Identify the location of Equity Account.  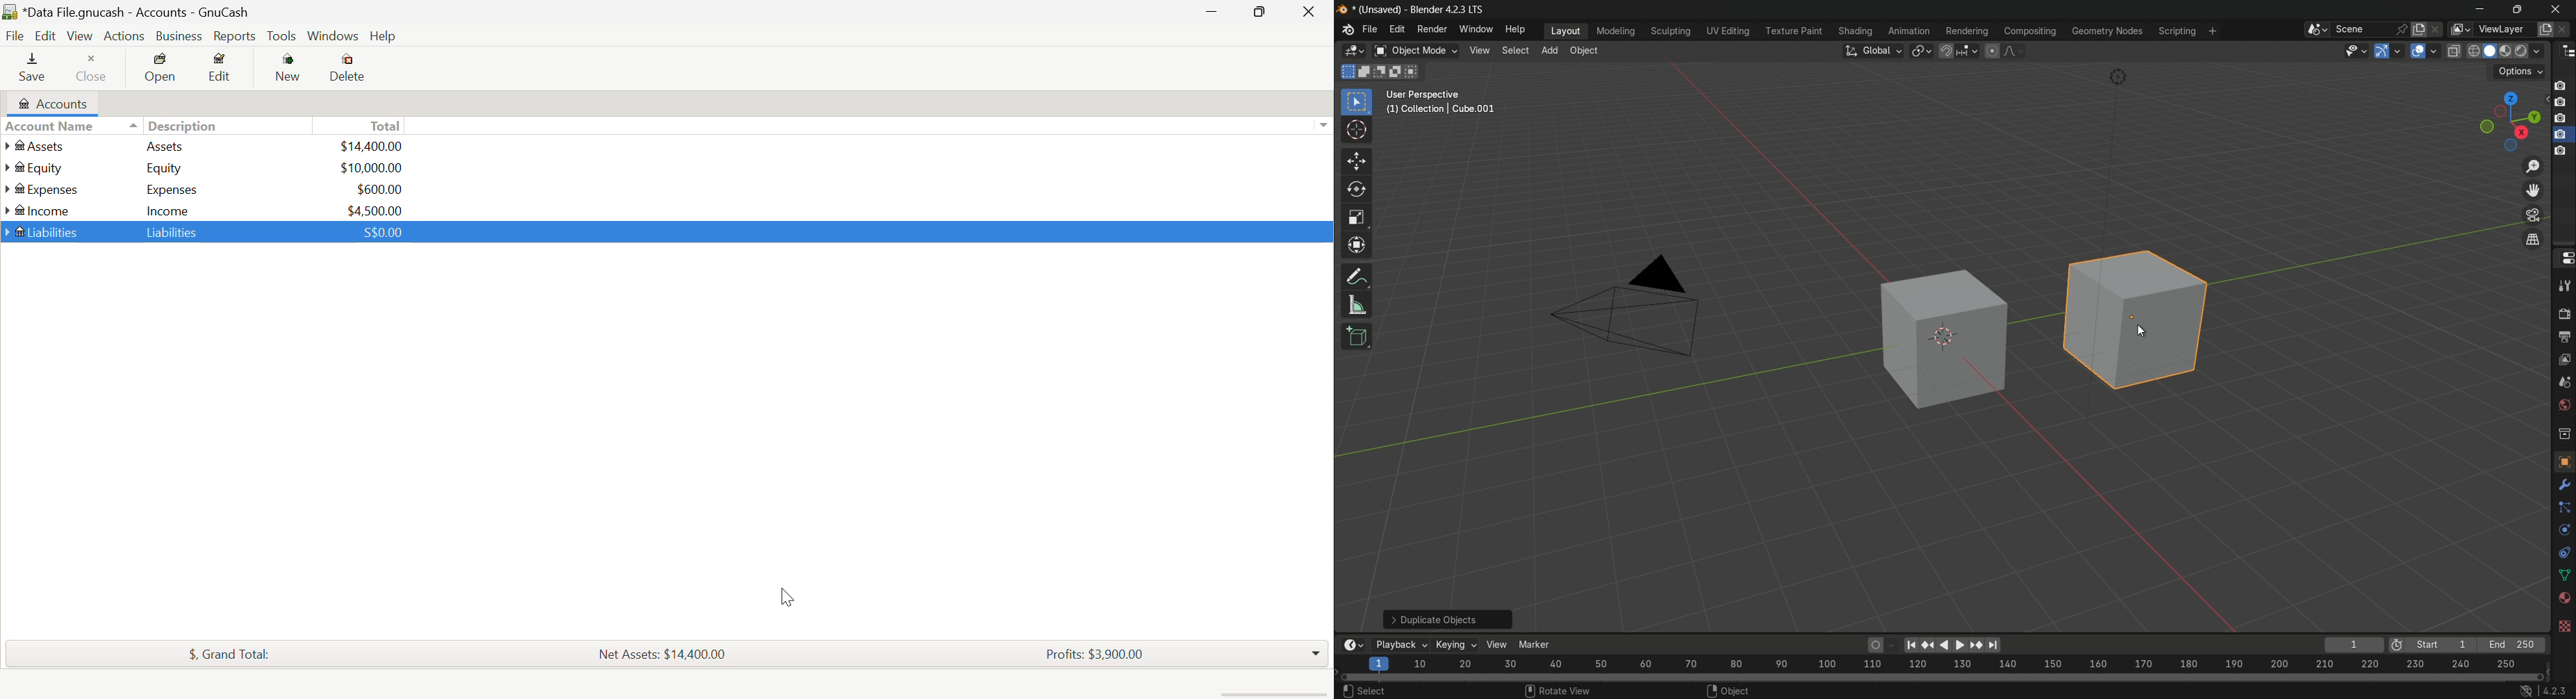
(38, 165).